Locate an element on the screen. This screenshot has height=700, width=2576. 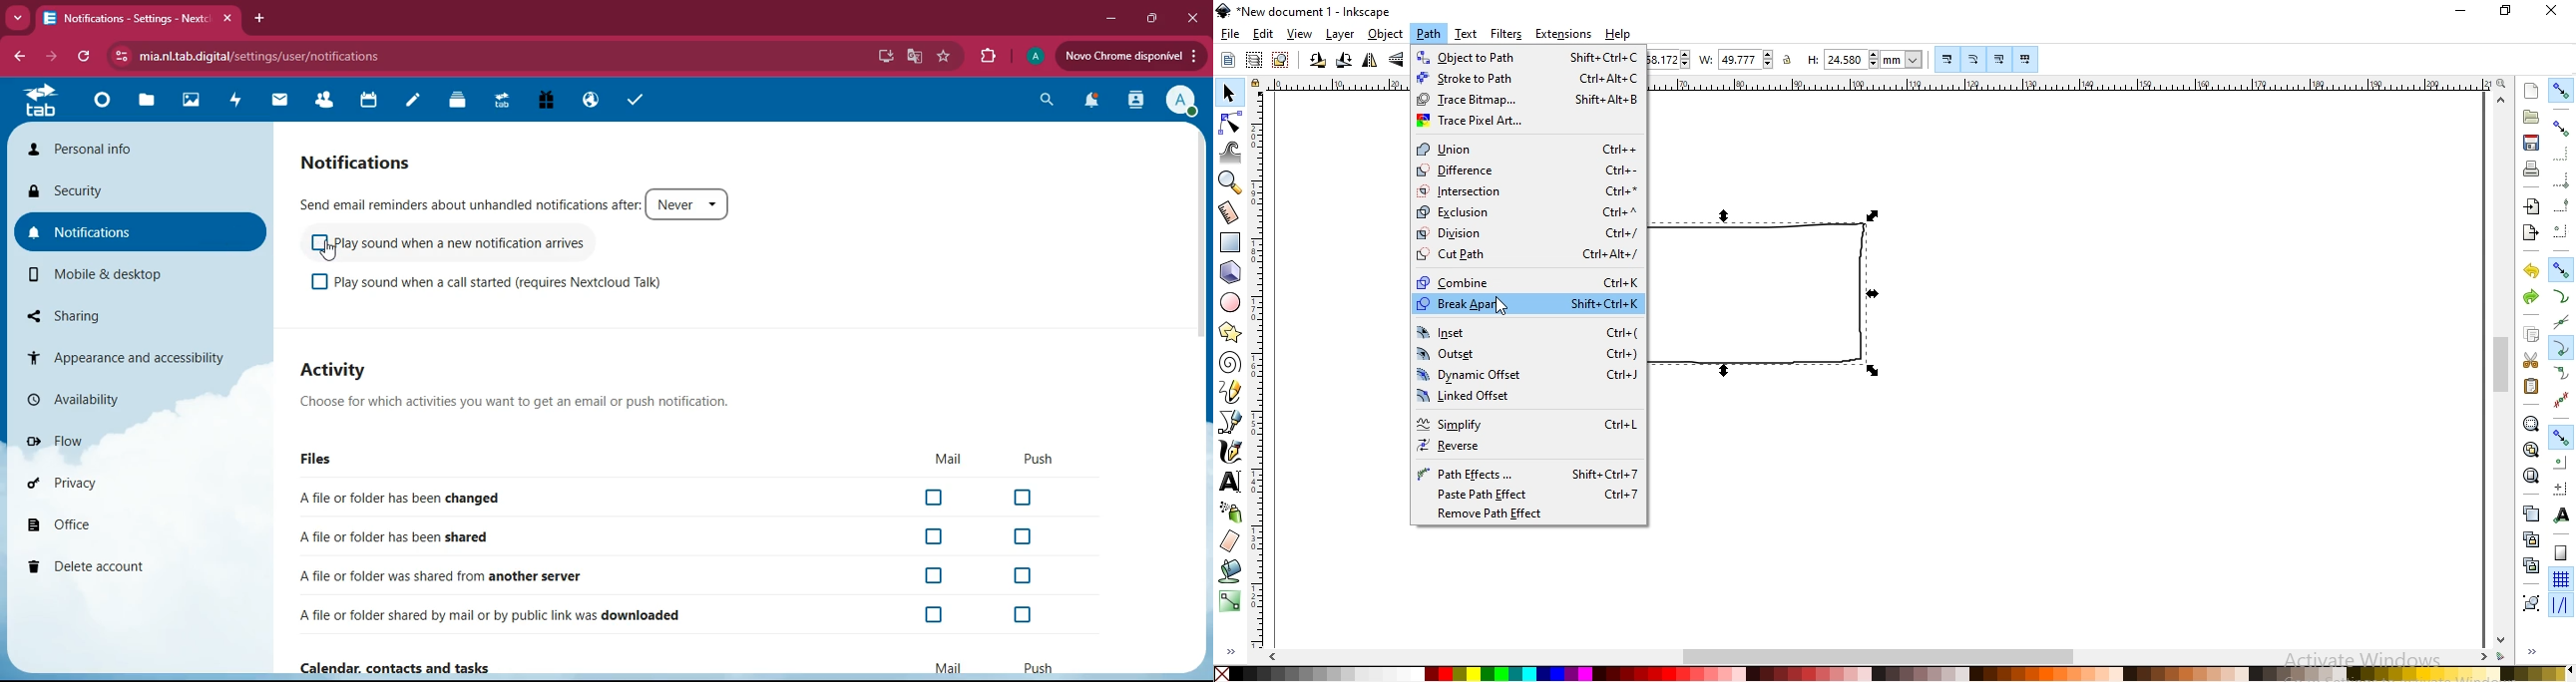
off is located at coordinates (1024, 577).